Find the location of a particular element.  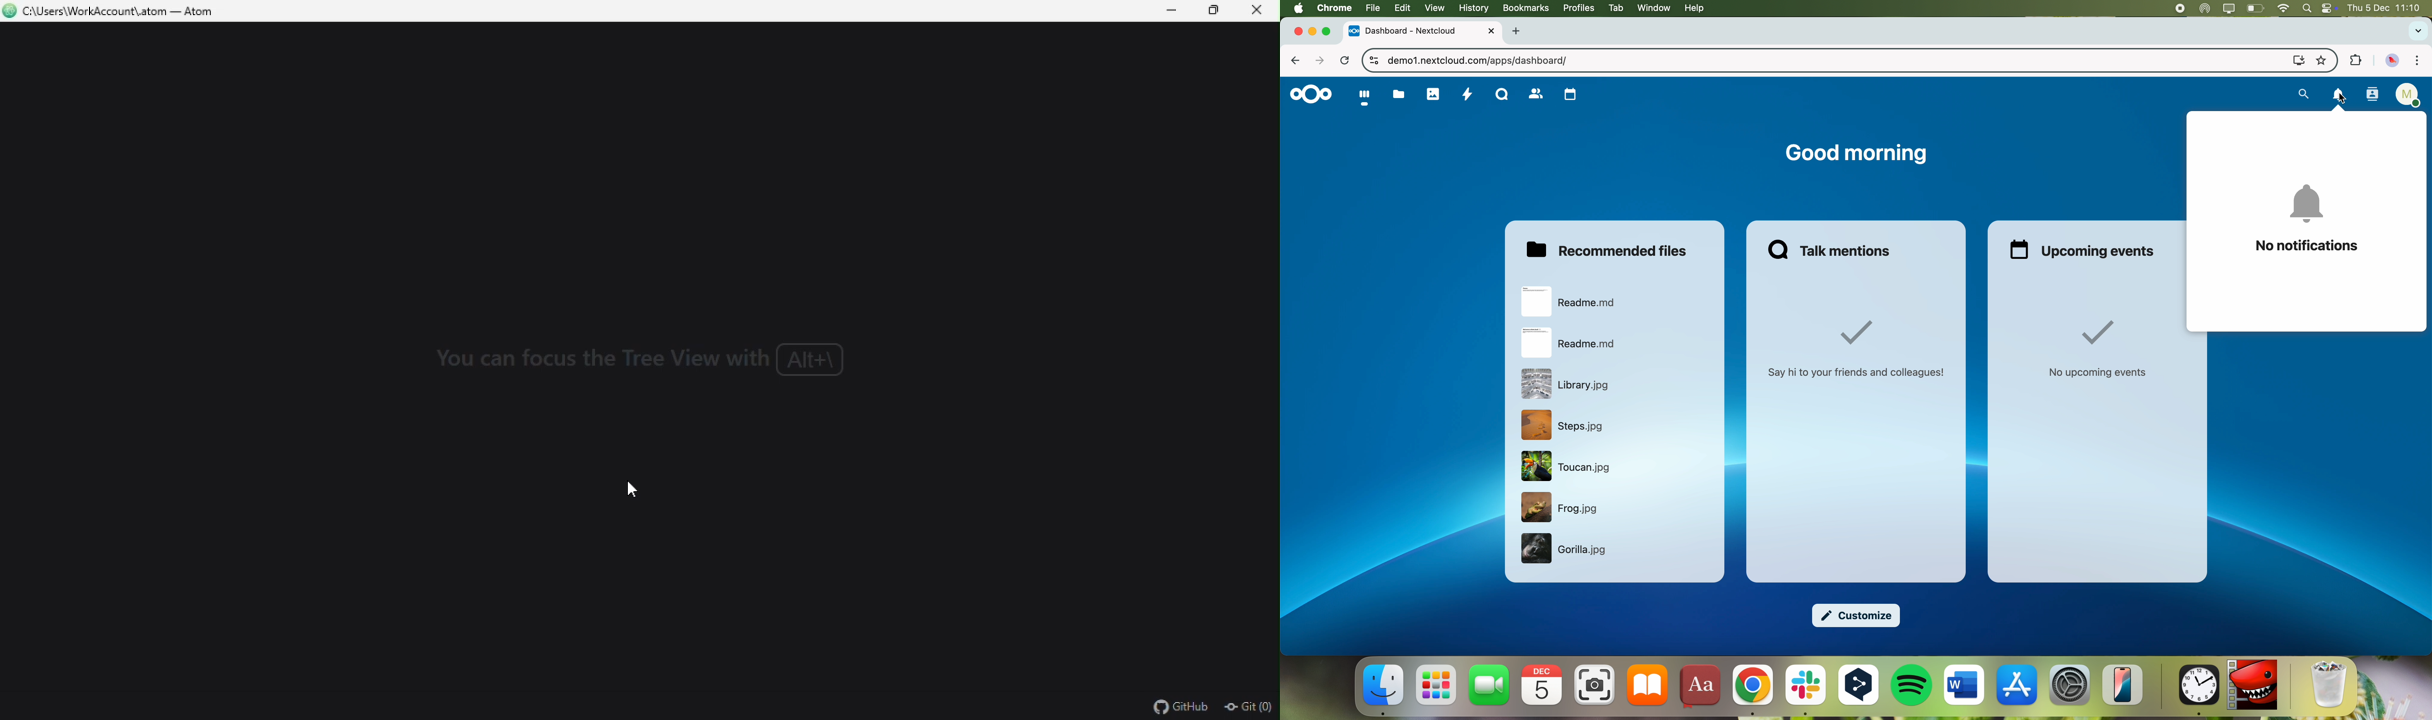

customize button is located at coordinates (1858, 617).